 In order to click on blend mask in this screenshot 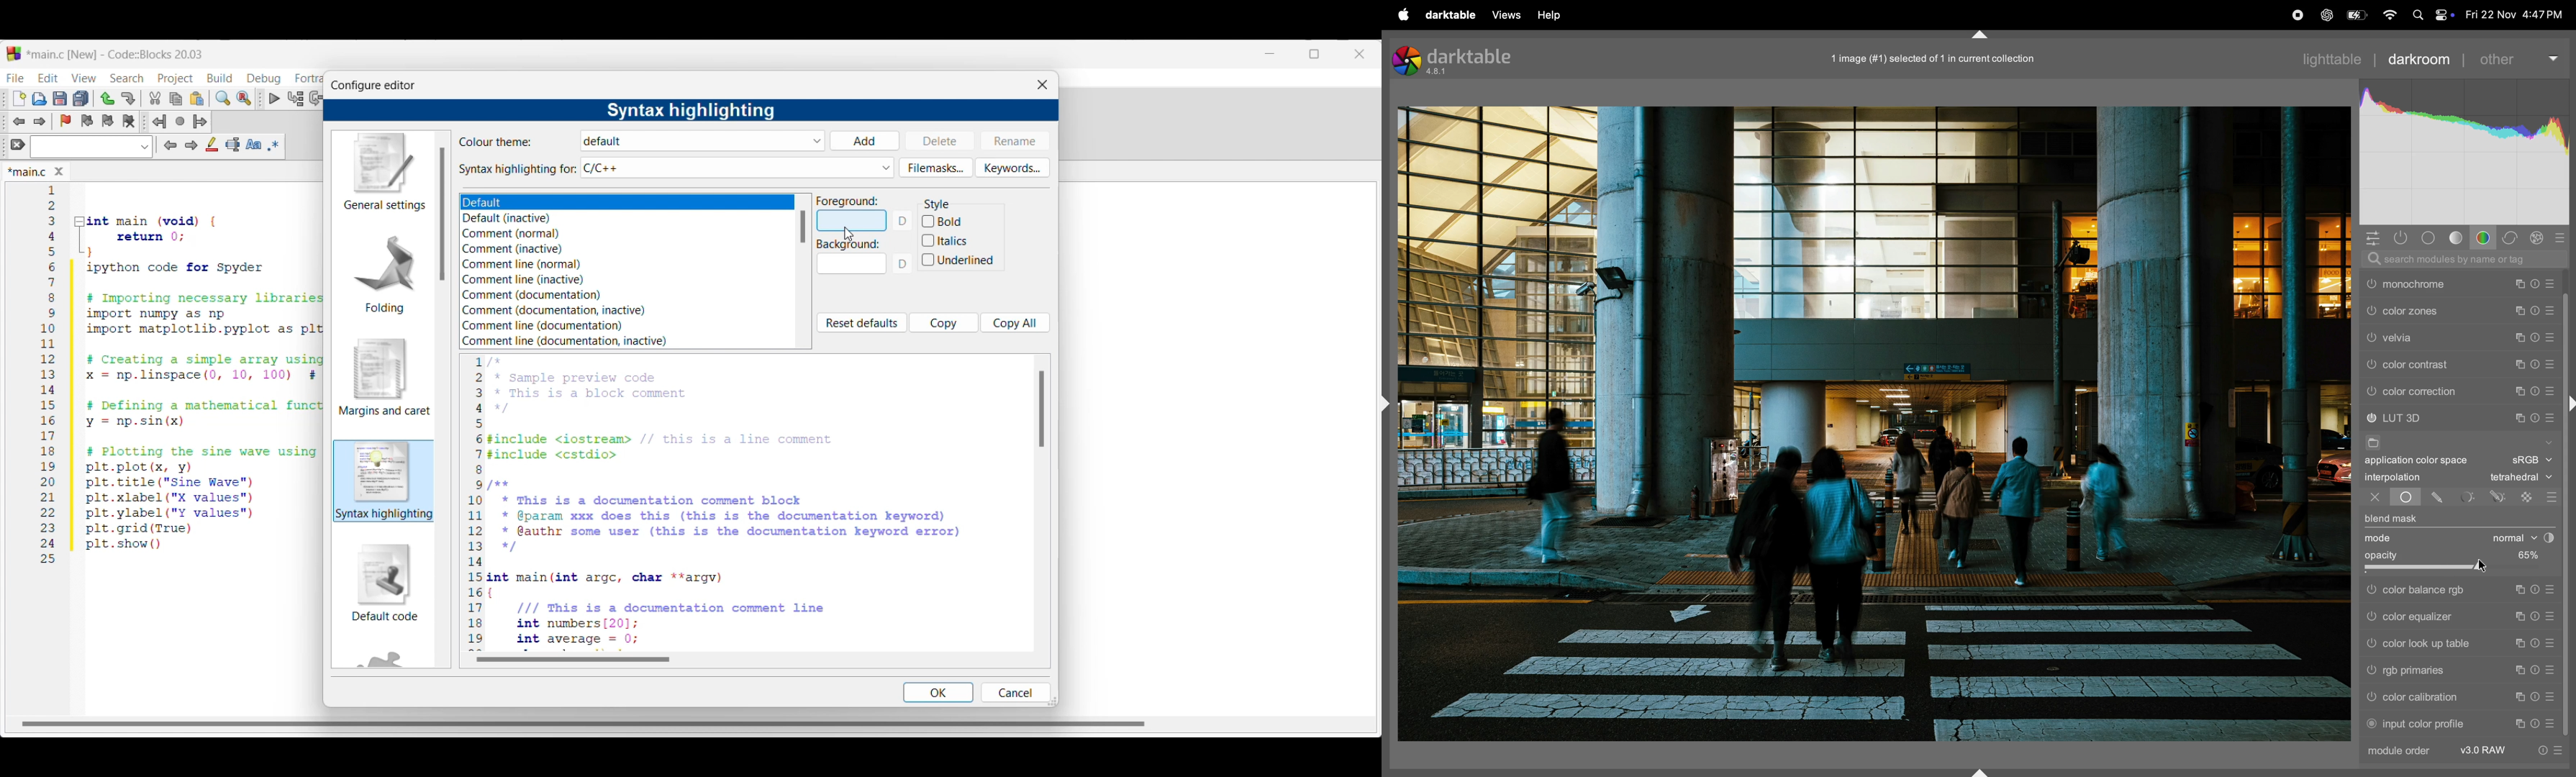, I will do `click(2394, 519)`.